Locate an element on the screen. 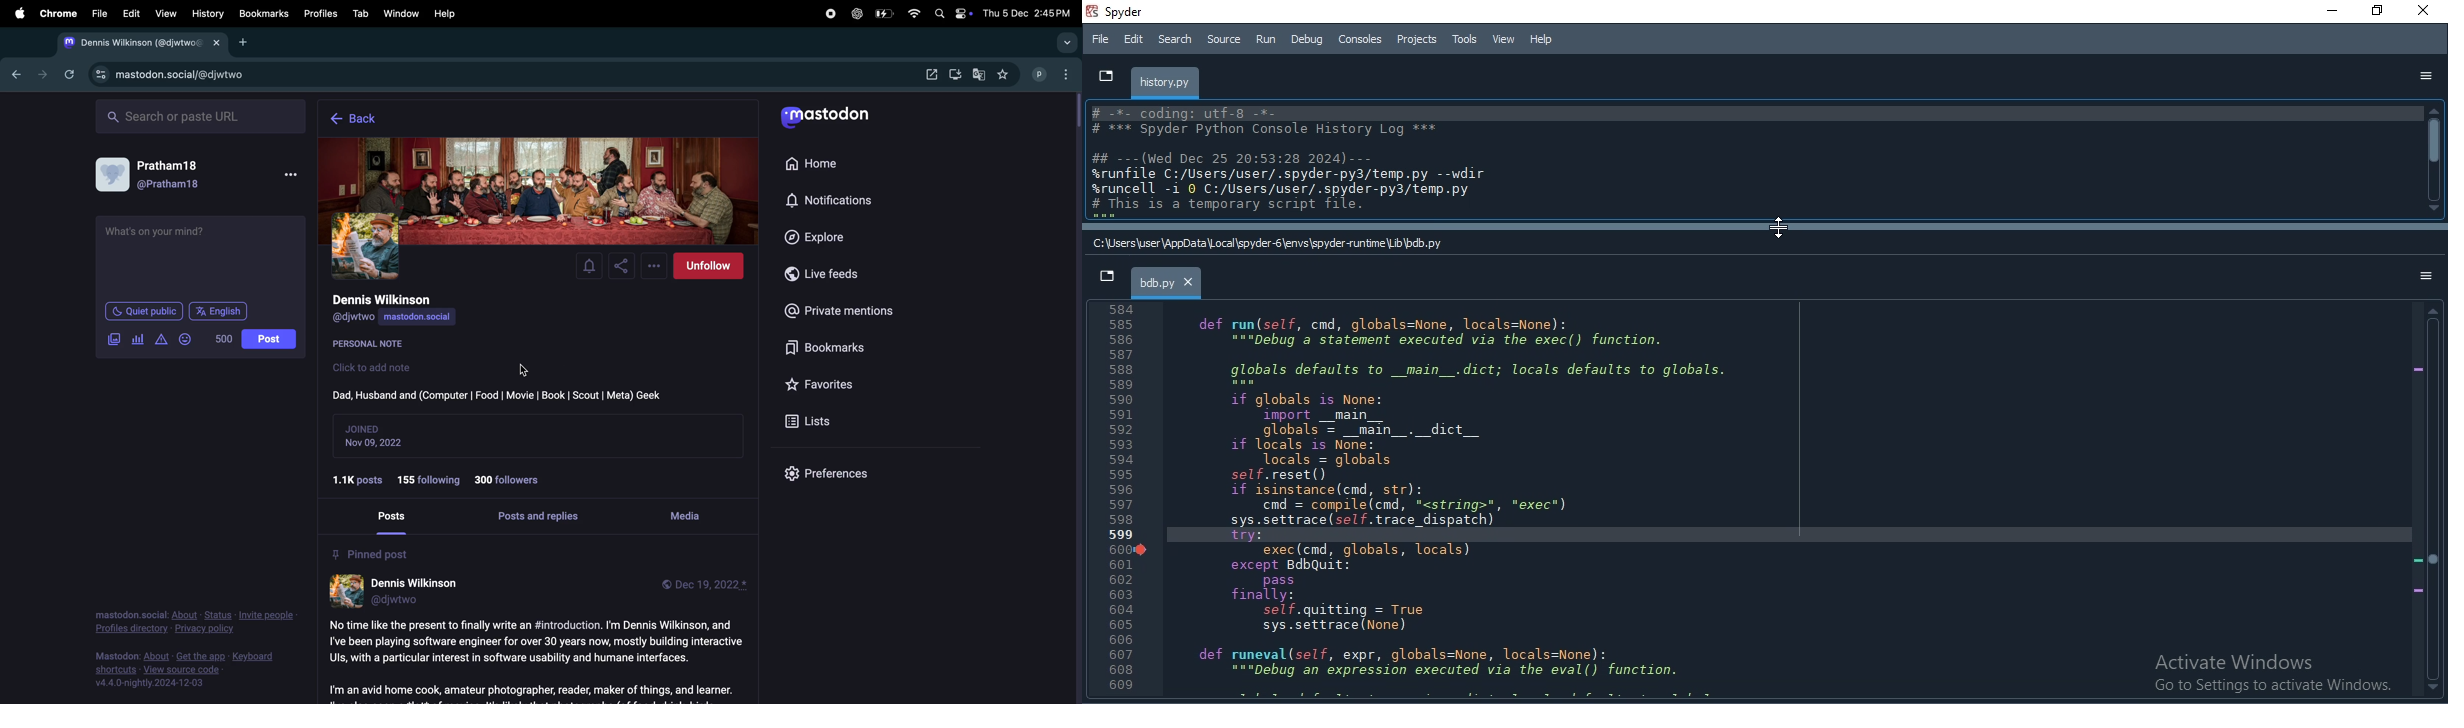  history is located at coordinates (208, 14).